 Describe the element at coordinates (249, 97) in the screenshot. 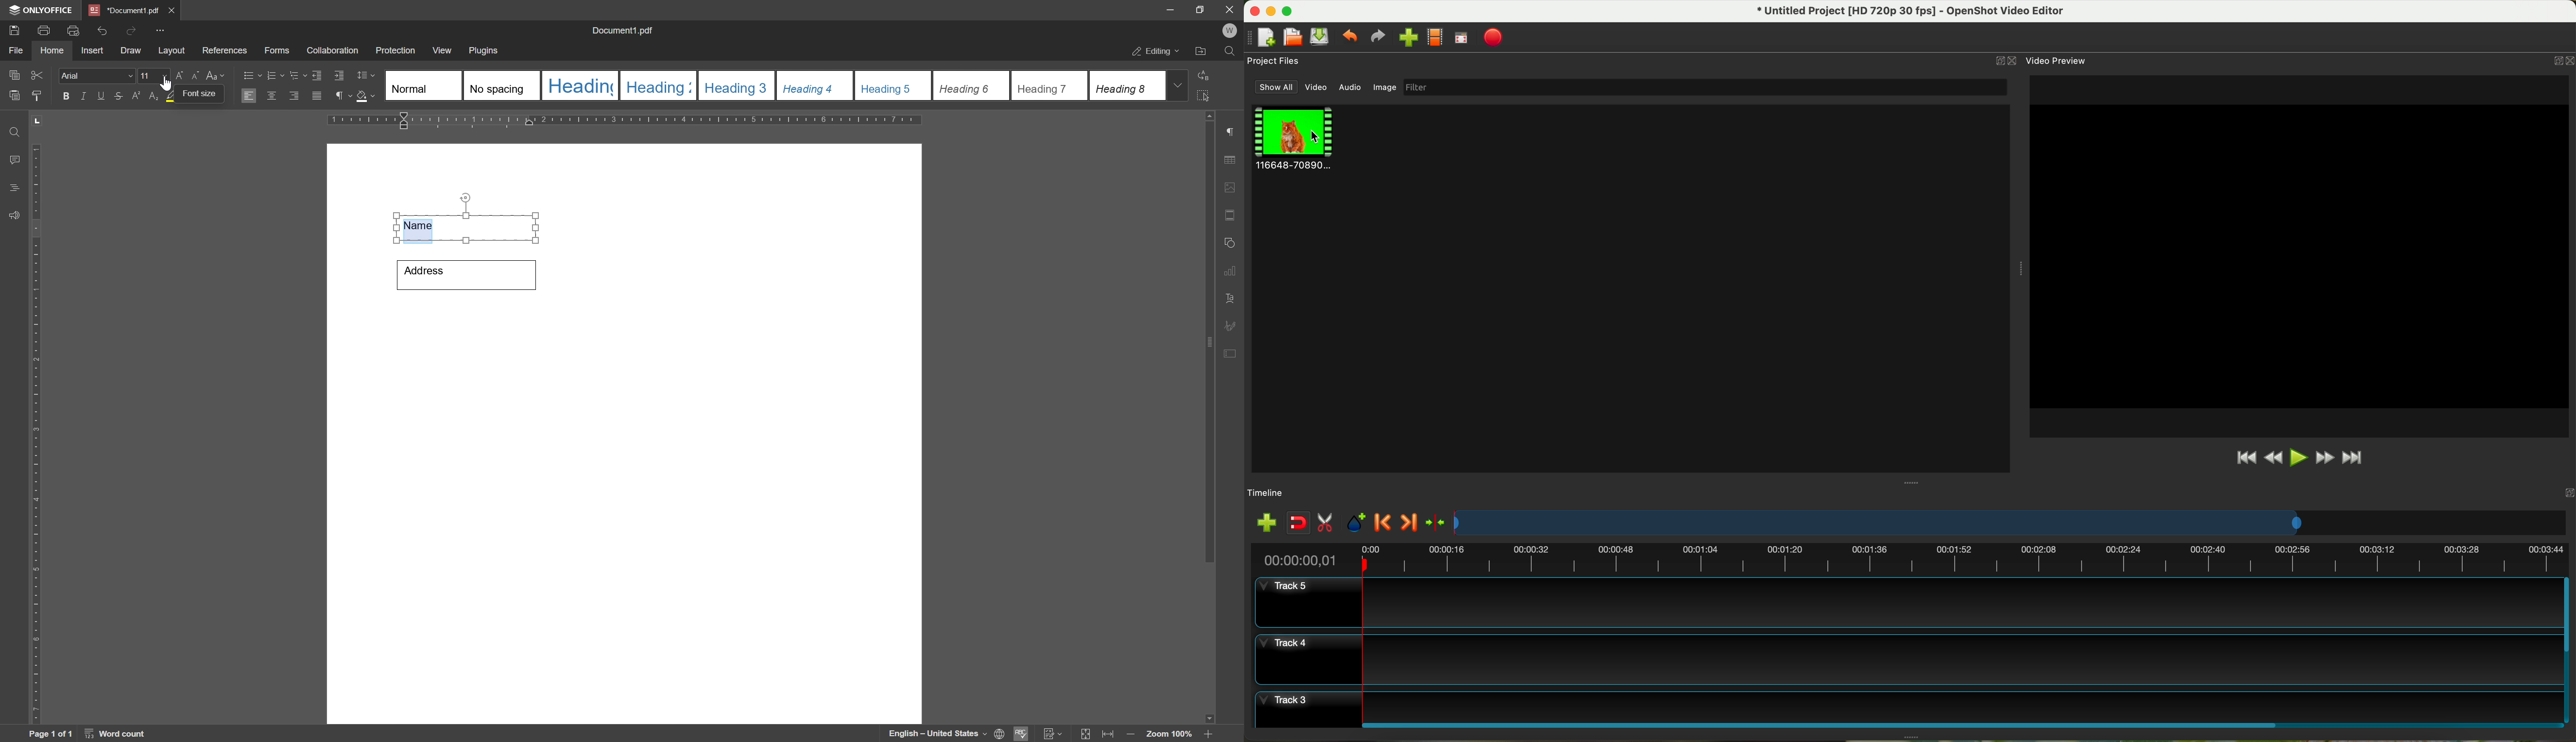

I see `Align left` at that location.